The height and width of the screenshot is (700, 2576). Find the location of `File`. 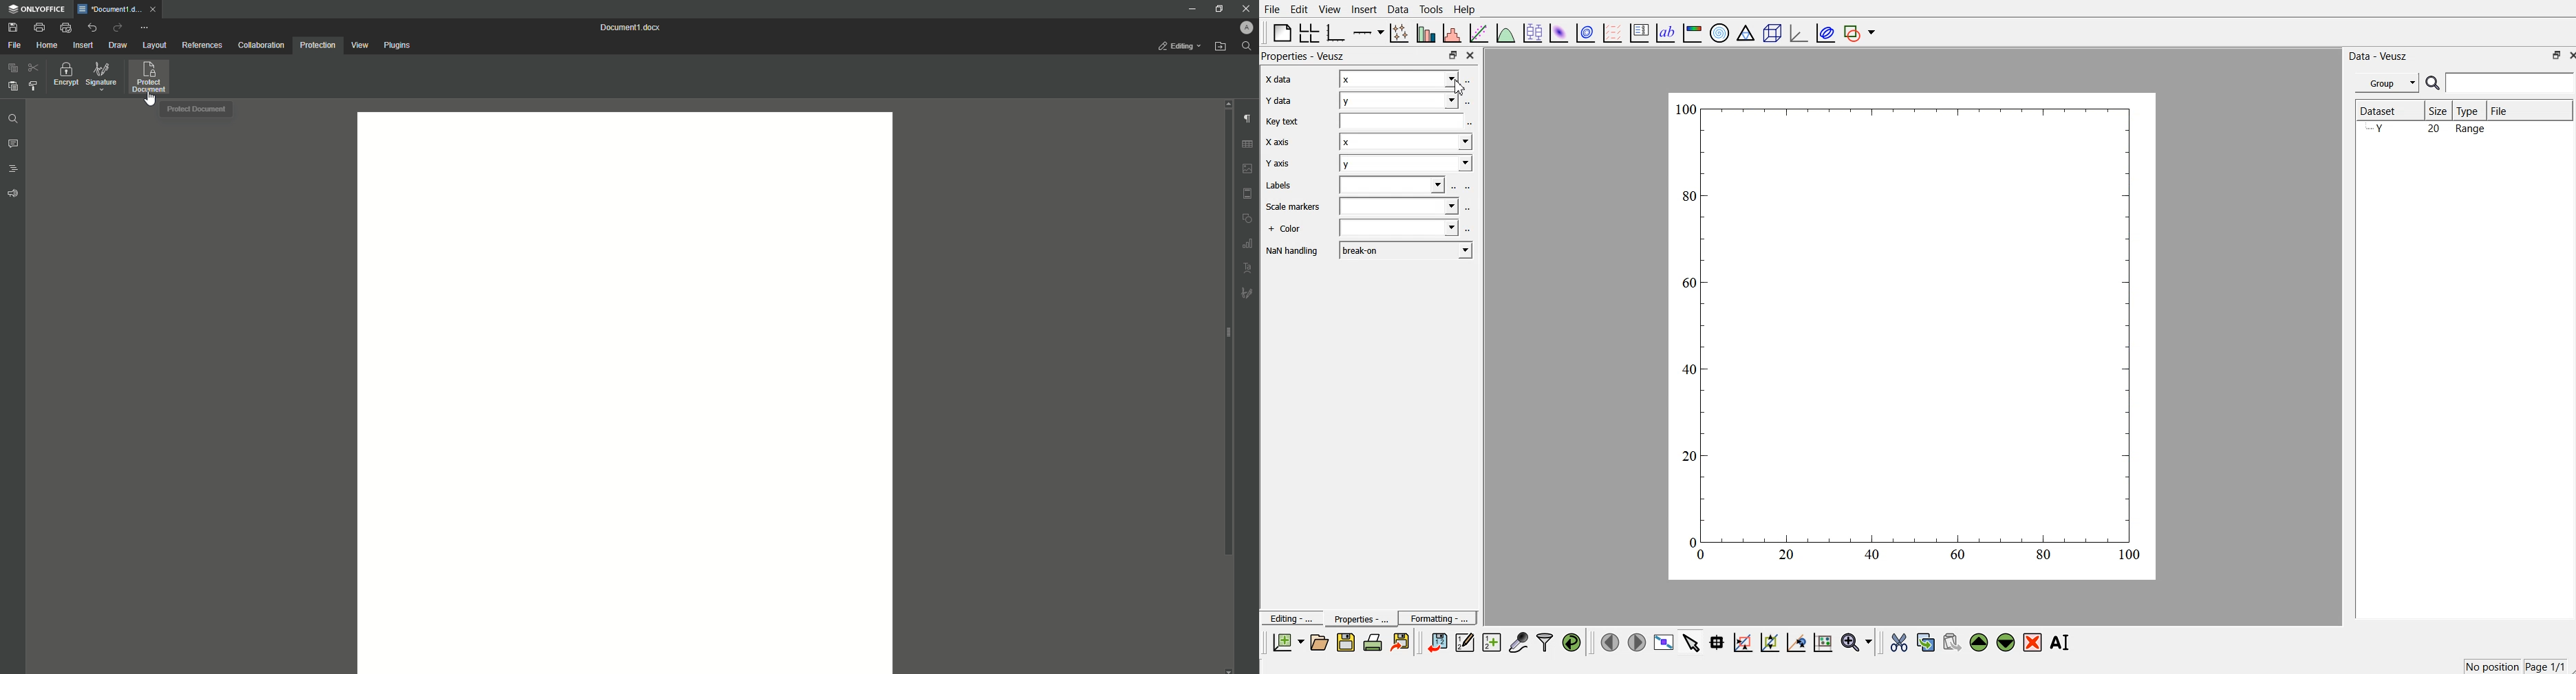

File is located at coordinates (14, 45).